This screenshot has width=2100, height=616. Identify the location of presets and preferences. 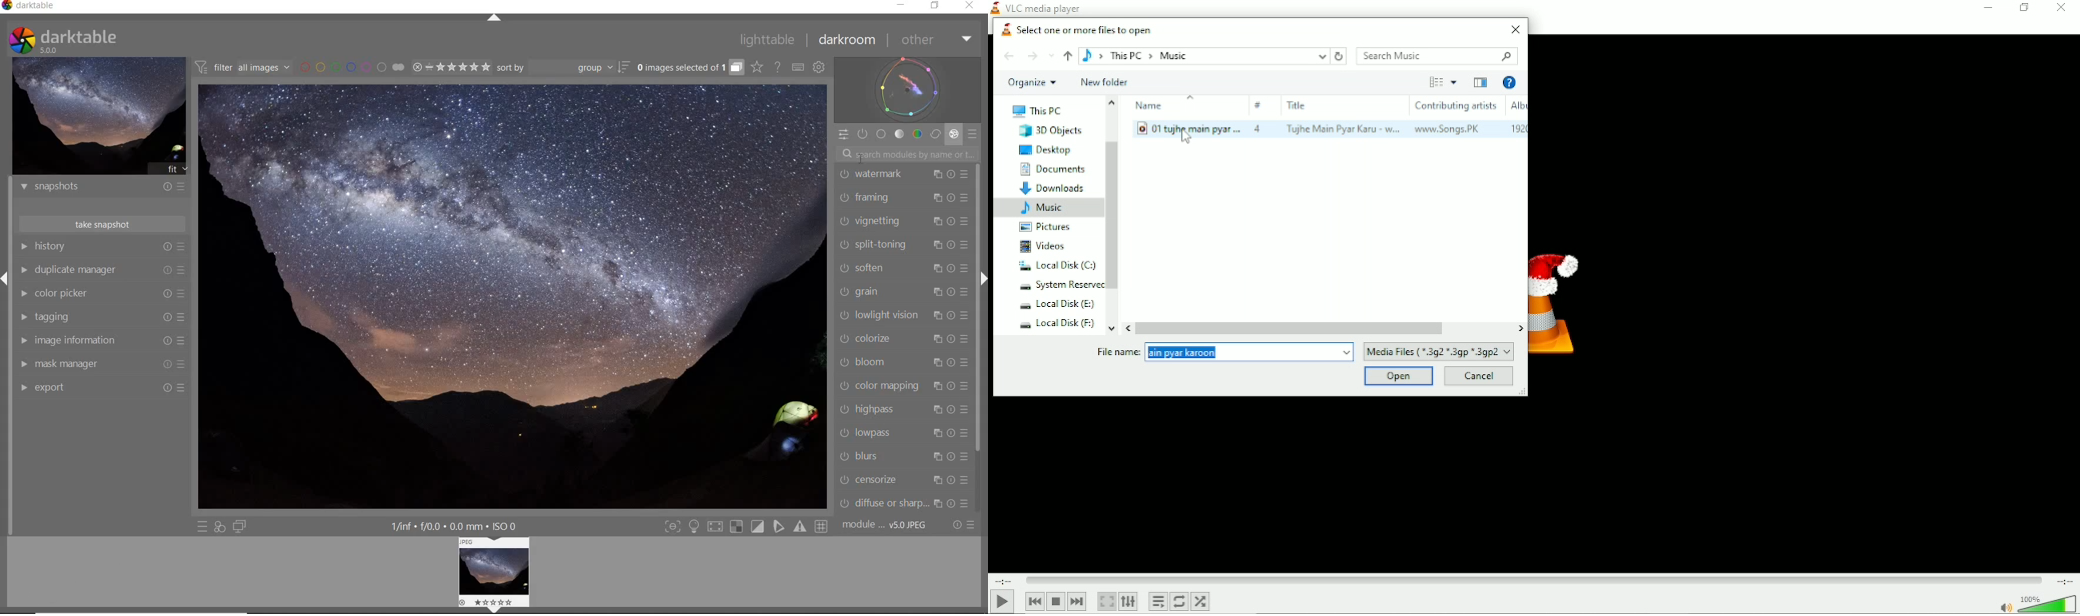
(182, 186).